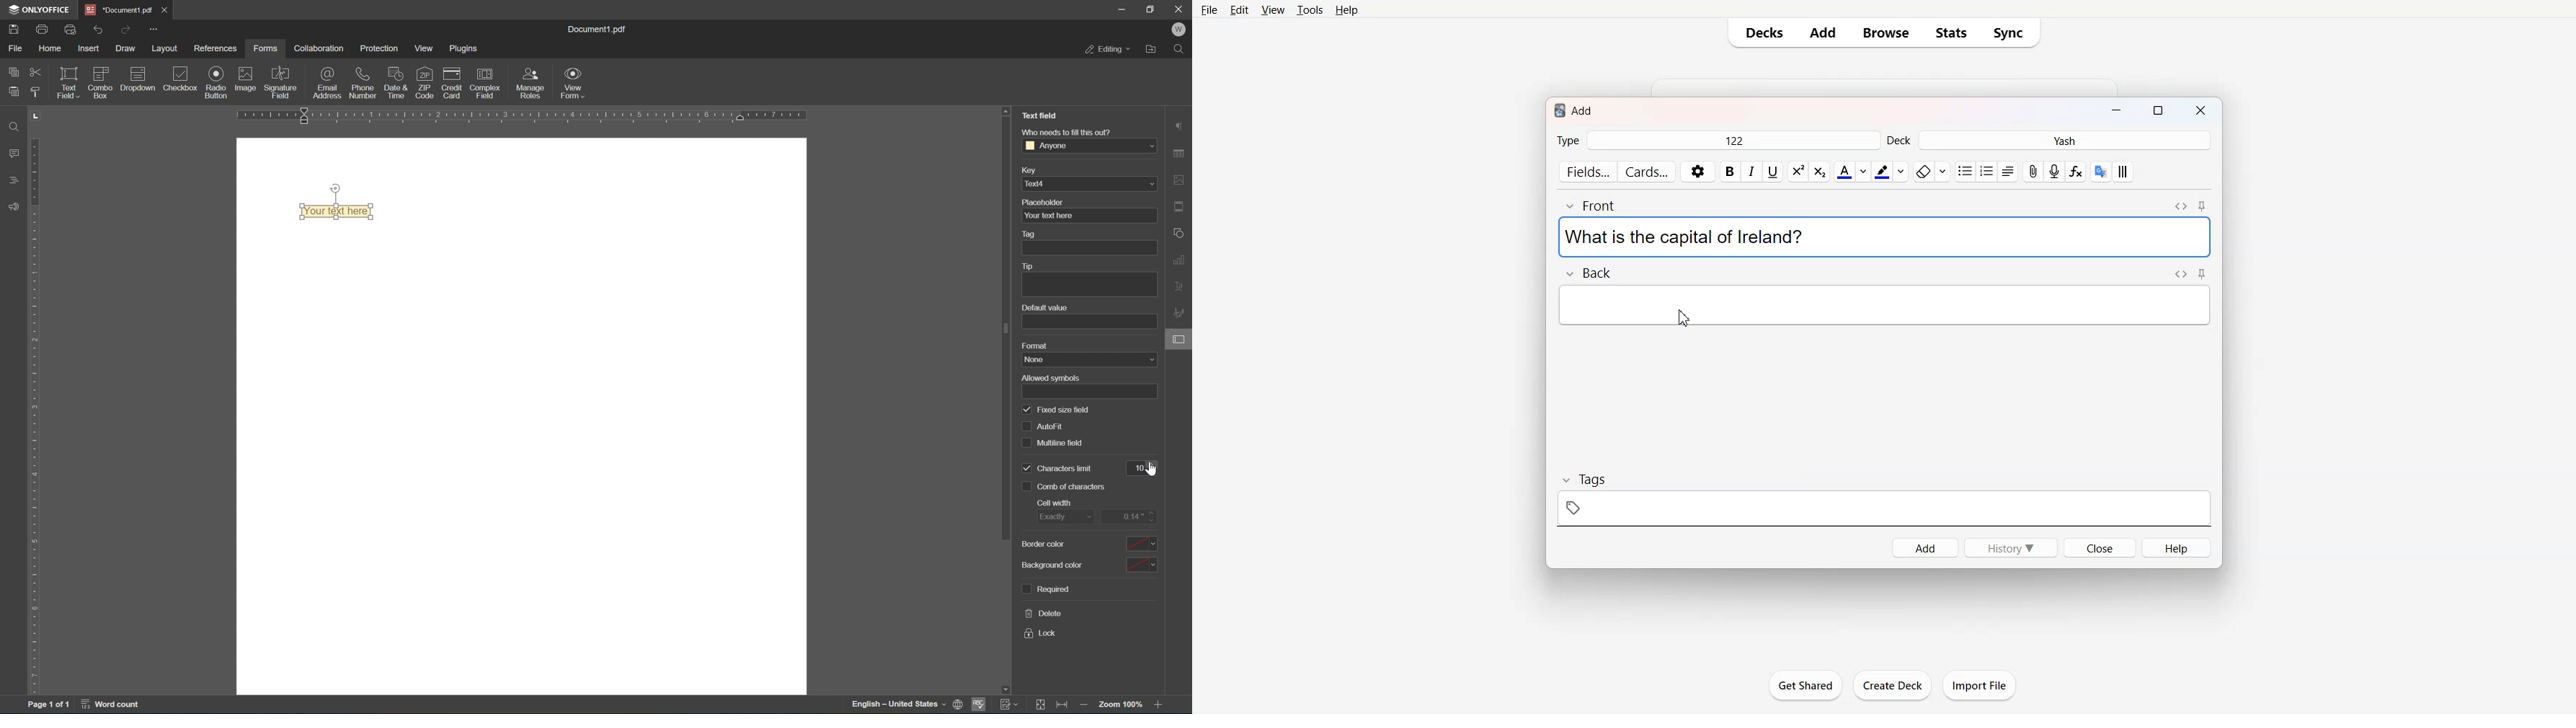  Describe the element at coordinates (1890, 172) in the screenshot. I see `Highlight Text Color` at that location.